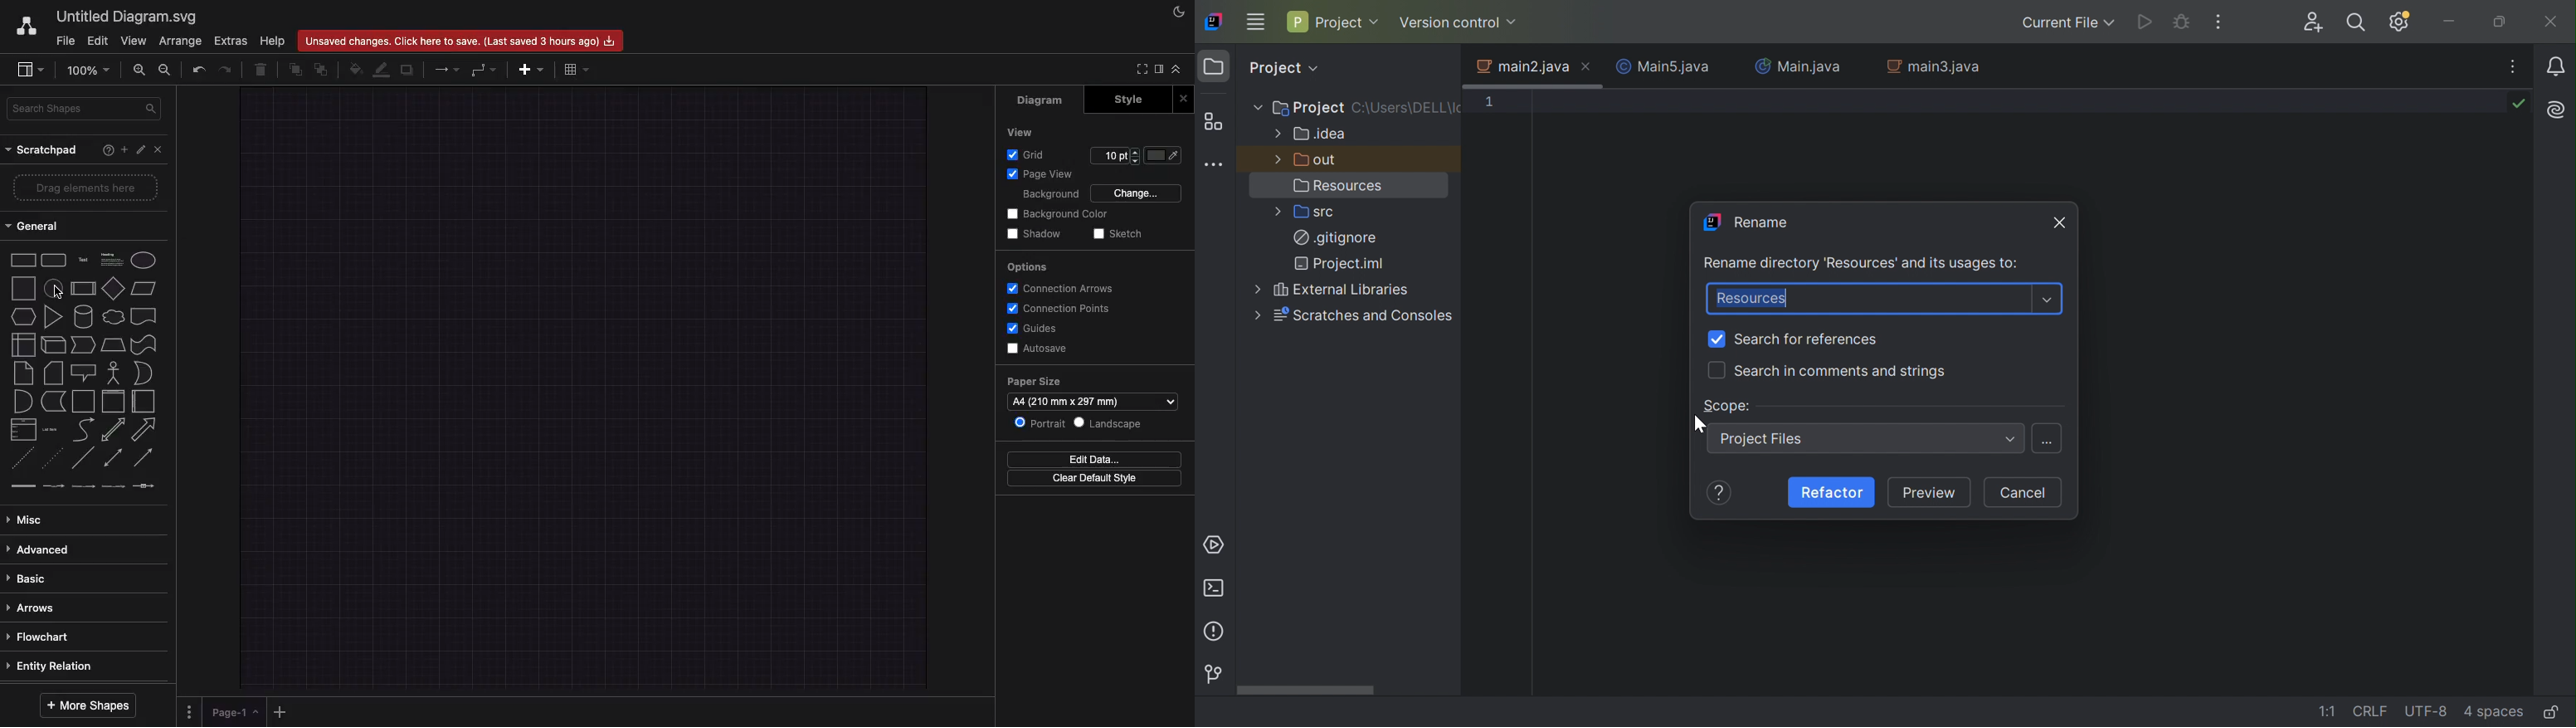  What do you see at coordinates (123, 150) in the screenshot?
I see `Add` at bounding box center [123, 150].